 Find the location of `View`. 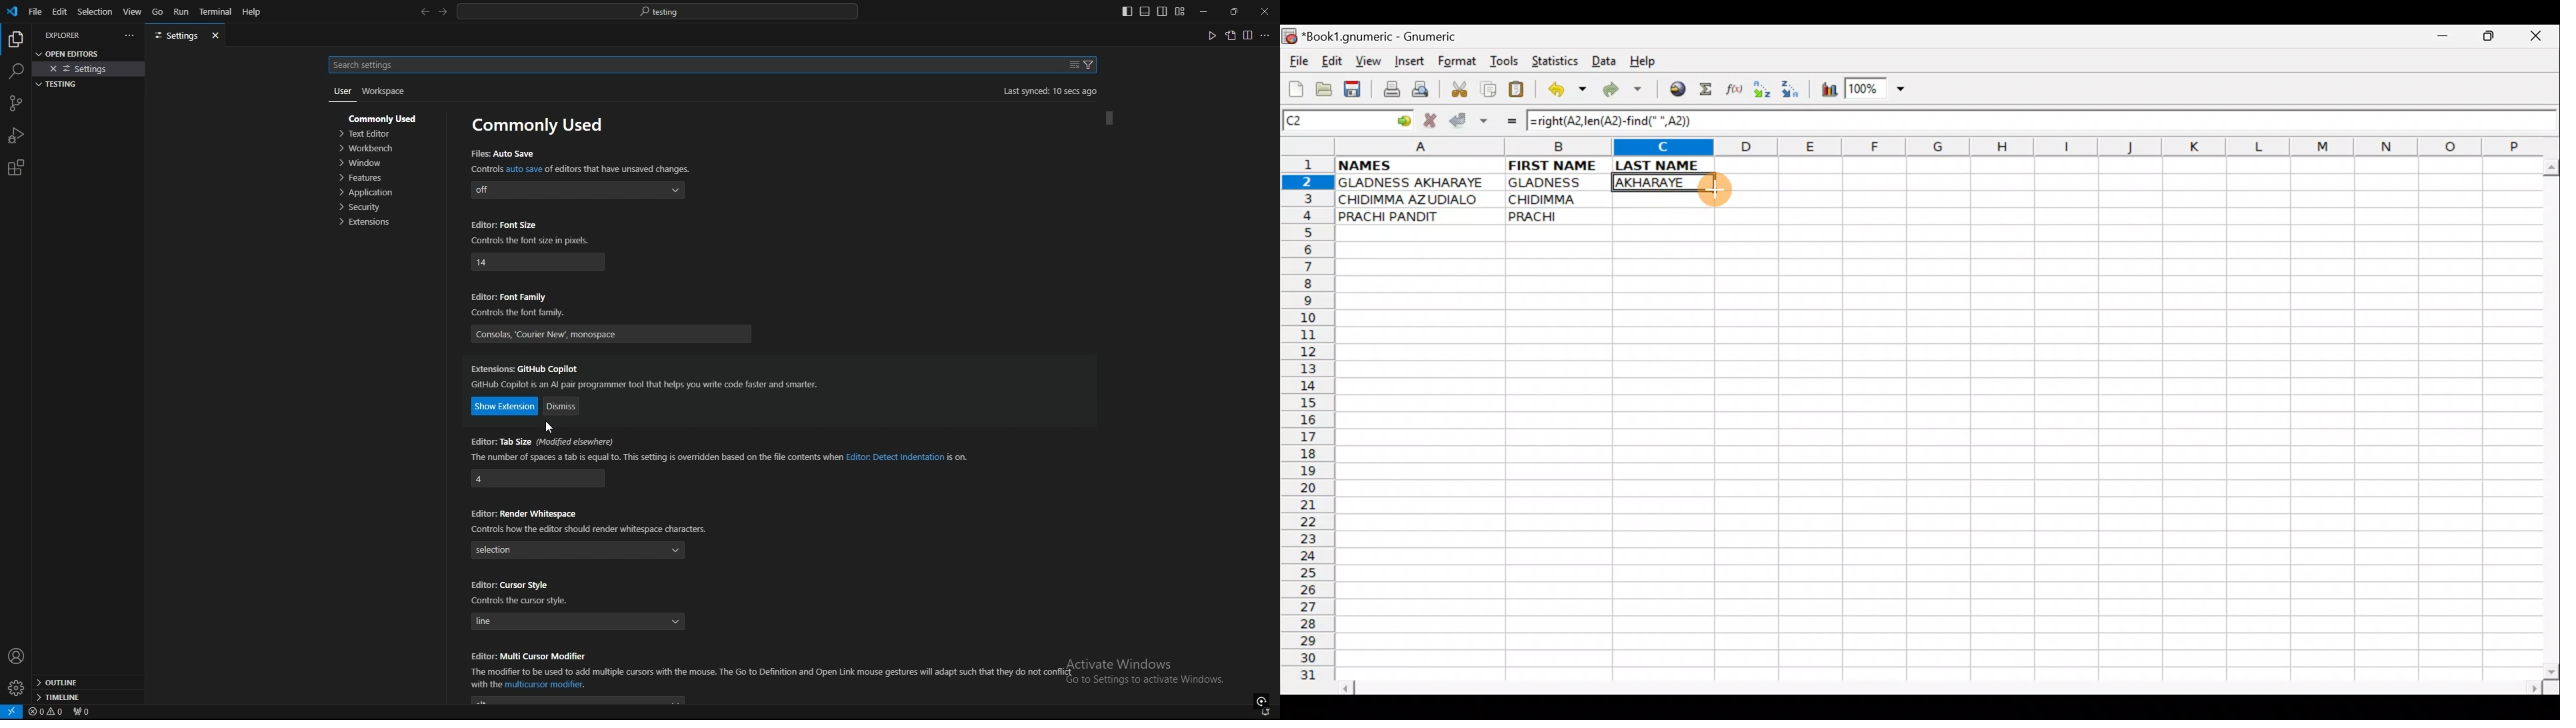

View is located at coordinates (1365, 61).